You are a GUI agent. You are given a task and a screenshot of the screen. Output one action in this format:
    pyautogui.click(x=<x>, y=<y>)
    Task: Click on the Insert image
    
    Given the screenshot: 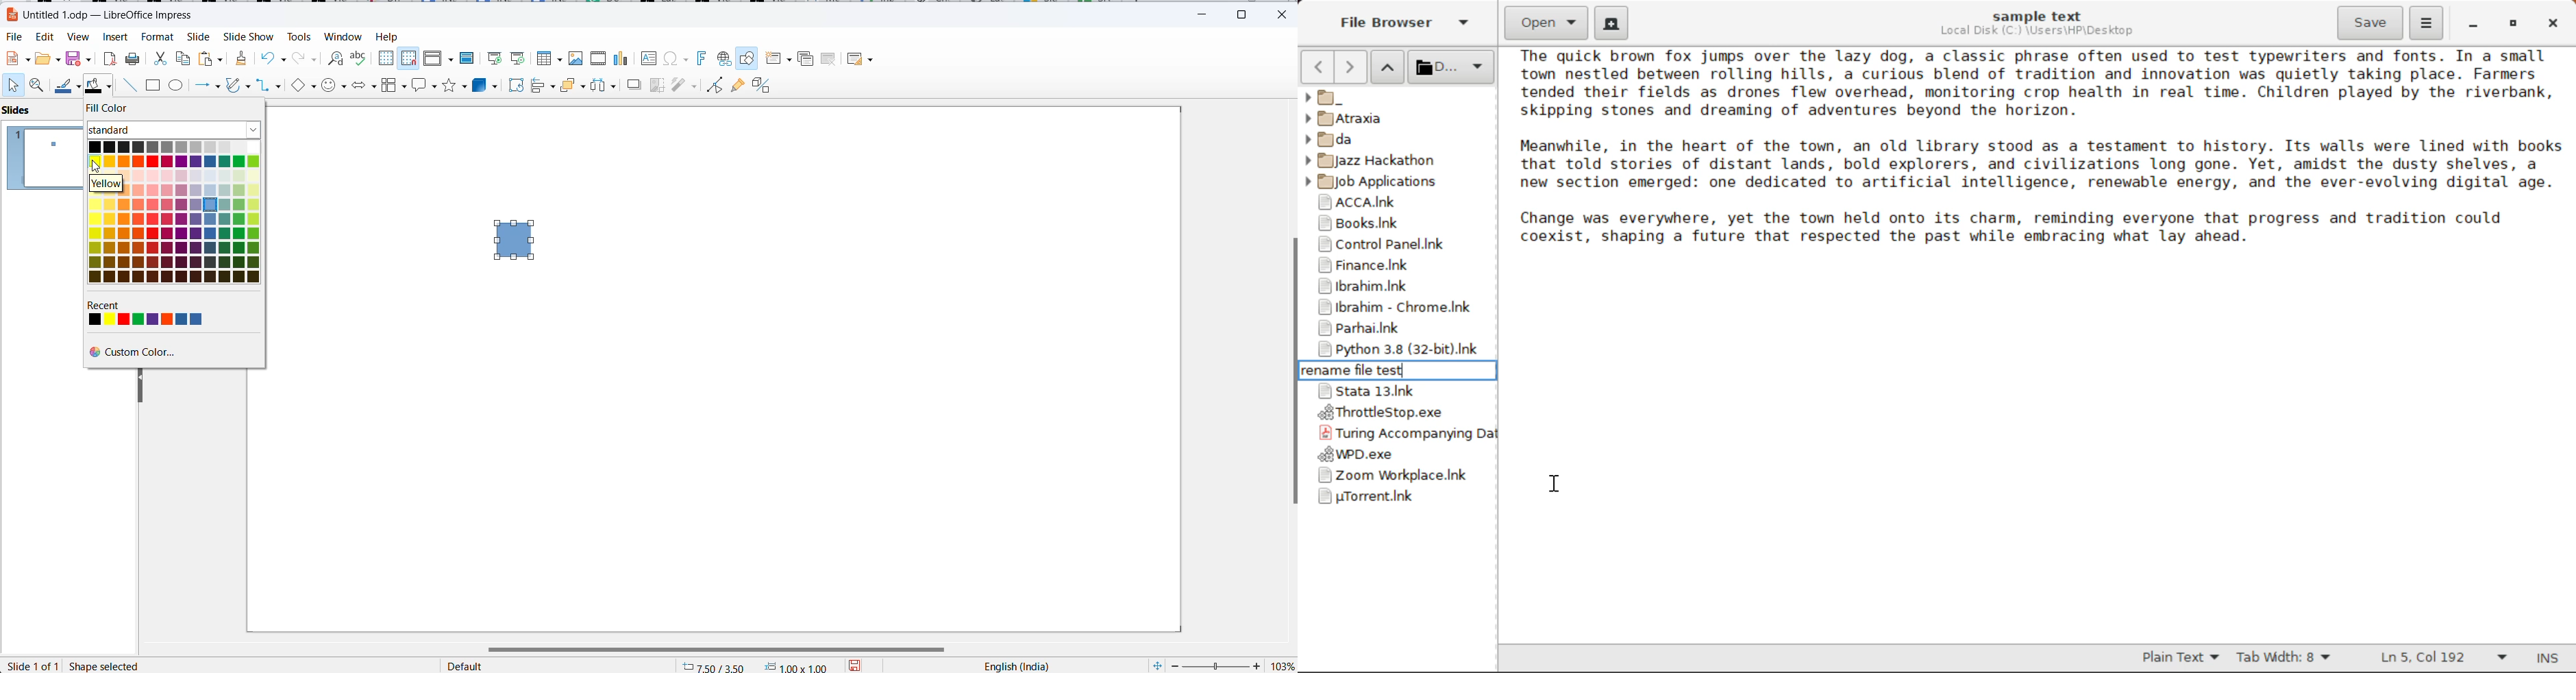 What is the action you would take?
    pyautogui.click(x=578, y=58)
    